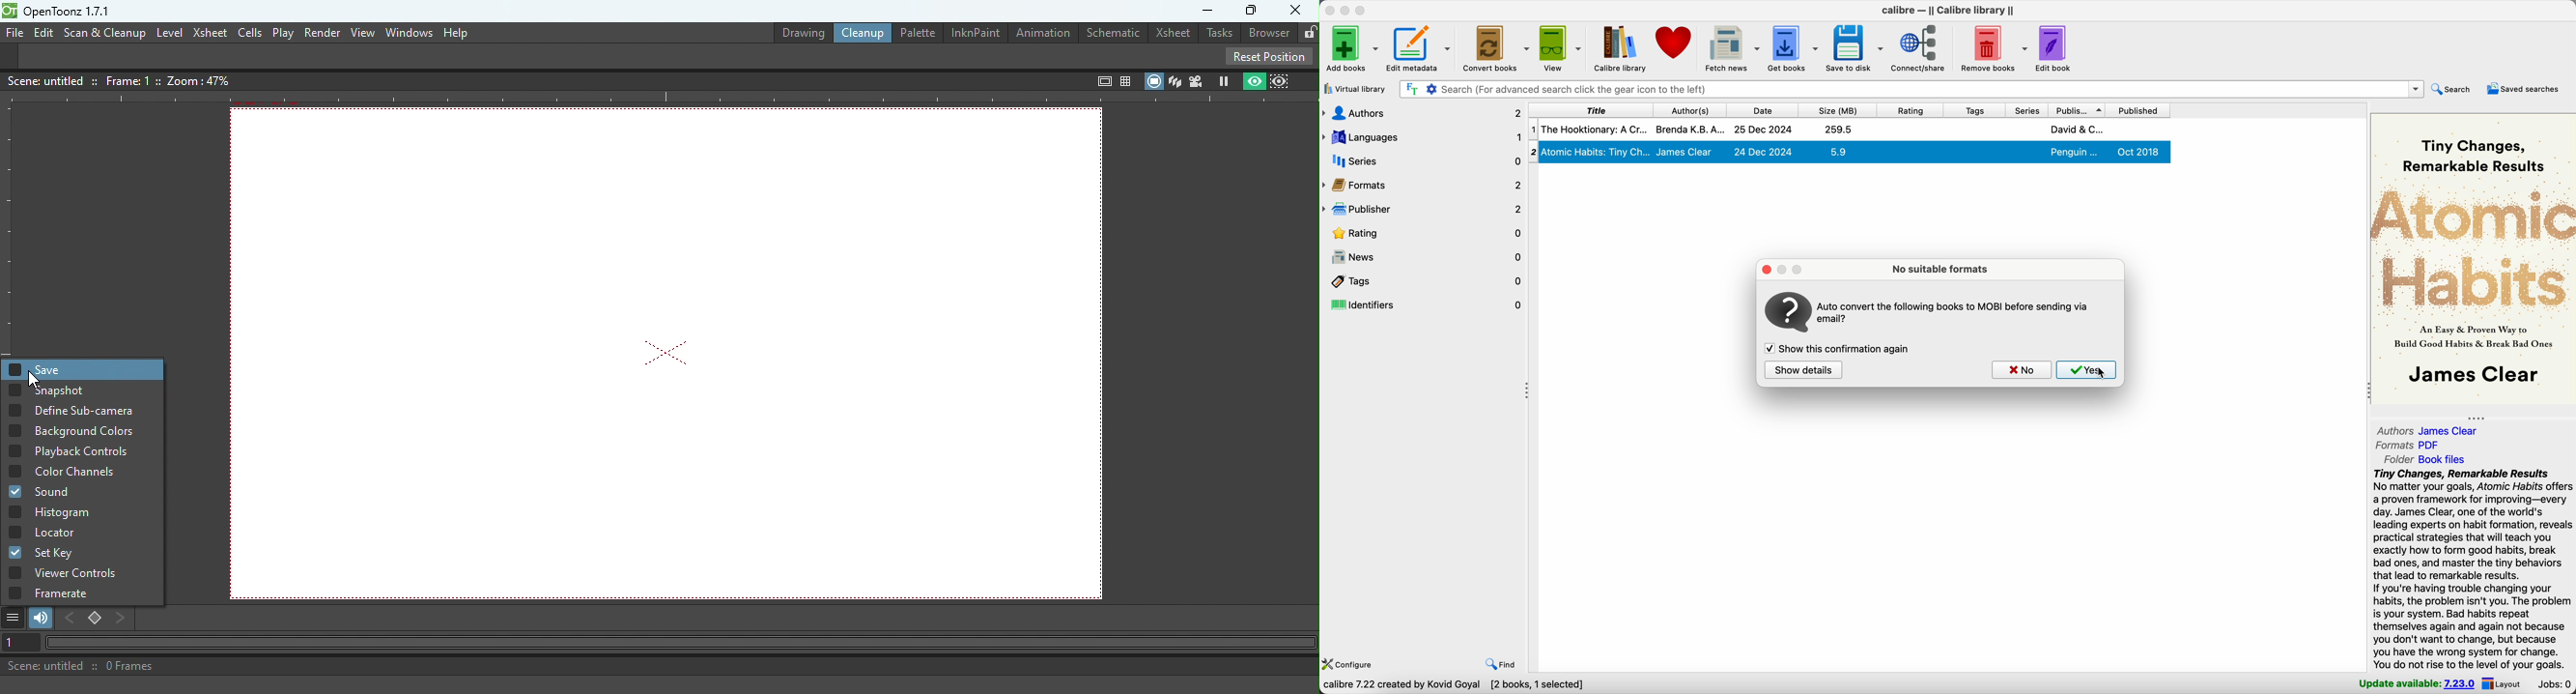 This screenshot has height=700, width=2576. I want to click on rating, so click(1909, 109).